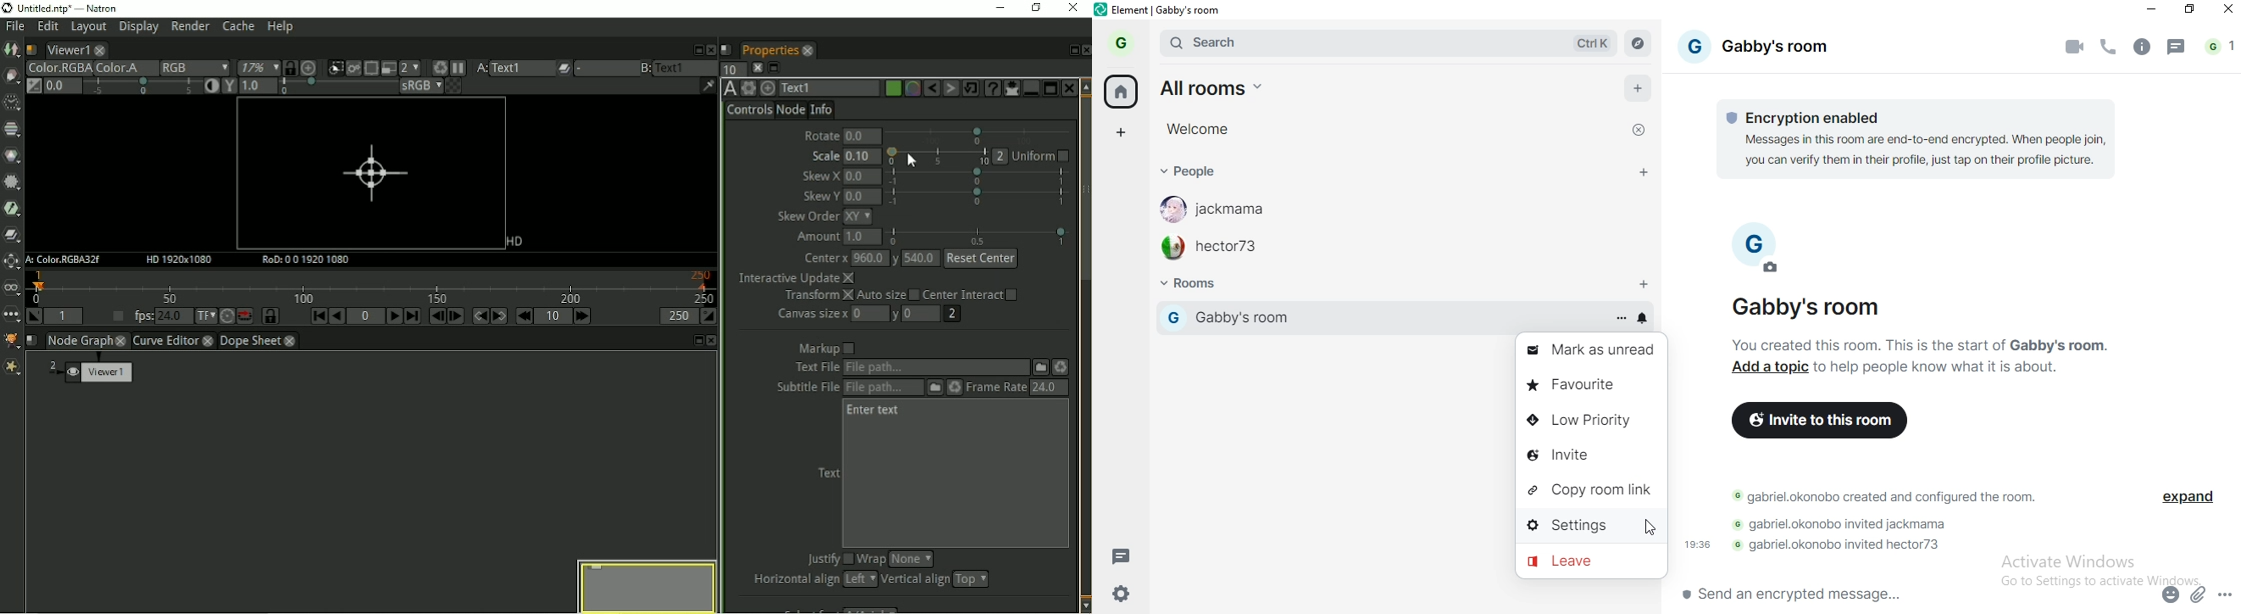  I want to click on emoji, so click(2172, 592).